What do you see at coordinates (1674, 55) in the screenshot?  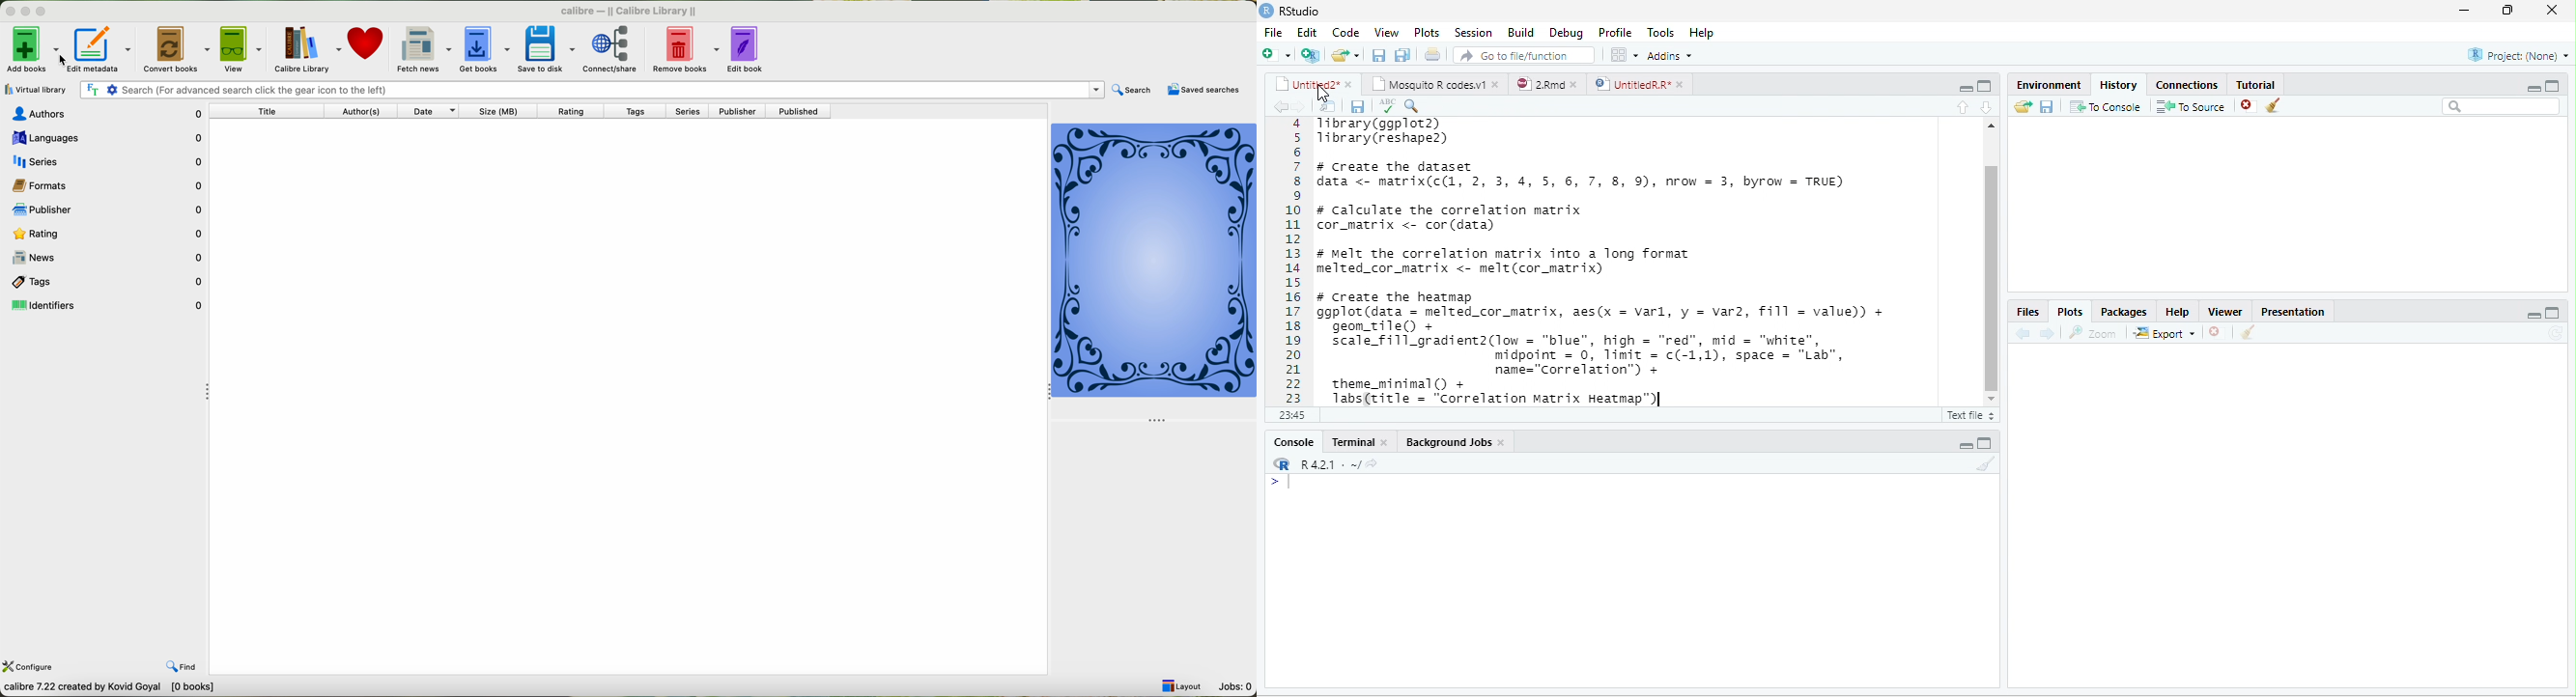 I see `addins` at bounding box center [1674, 55].